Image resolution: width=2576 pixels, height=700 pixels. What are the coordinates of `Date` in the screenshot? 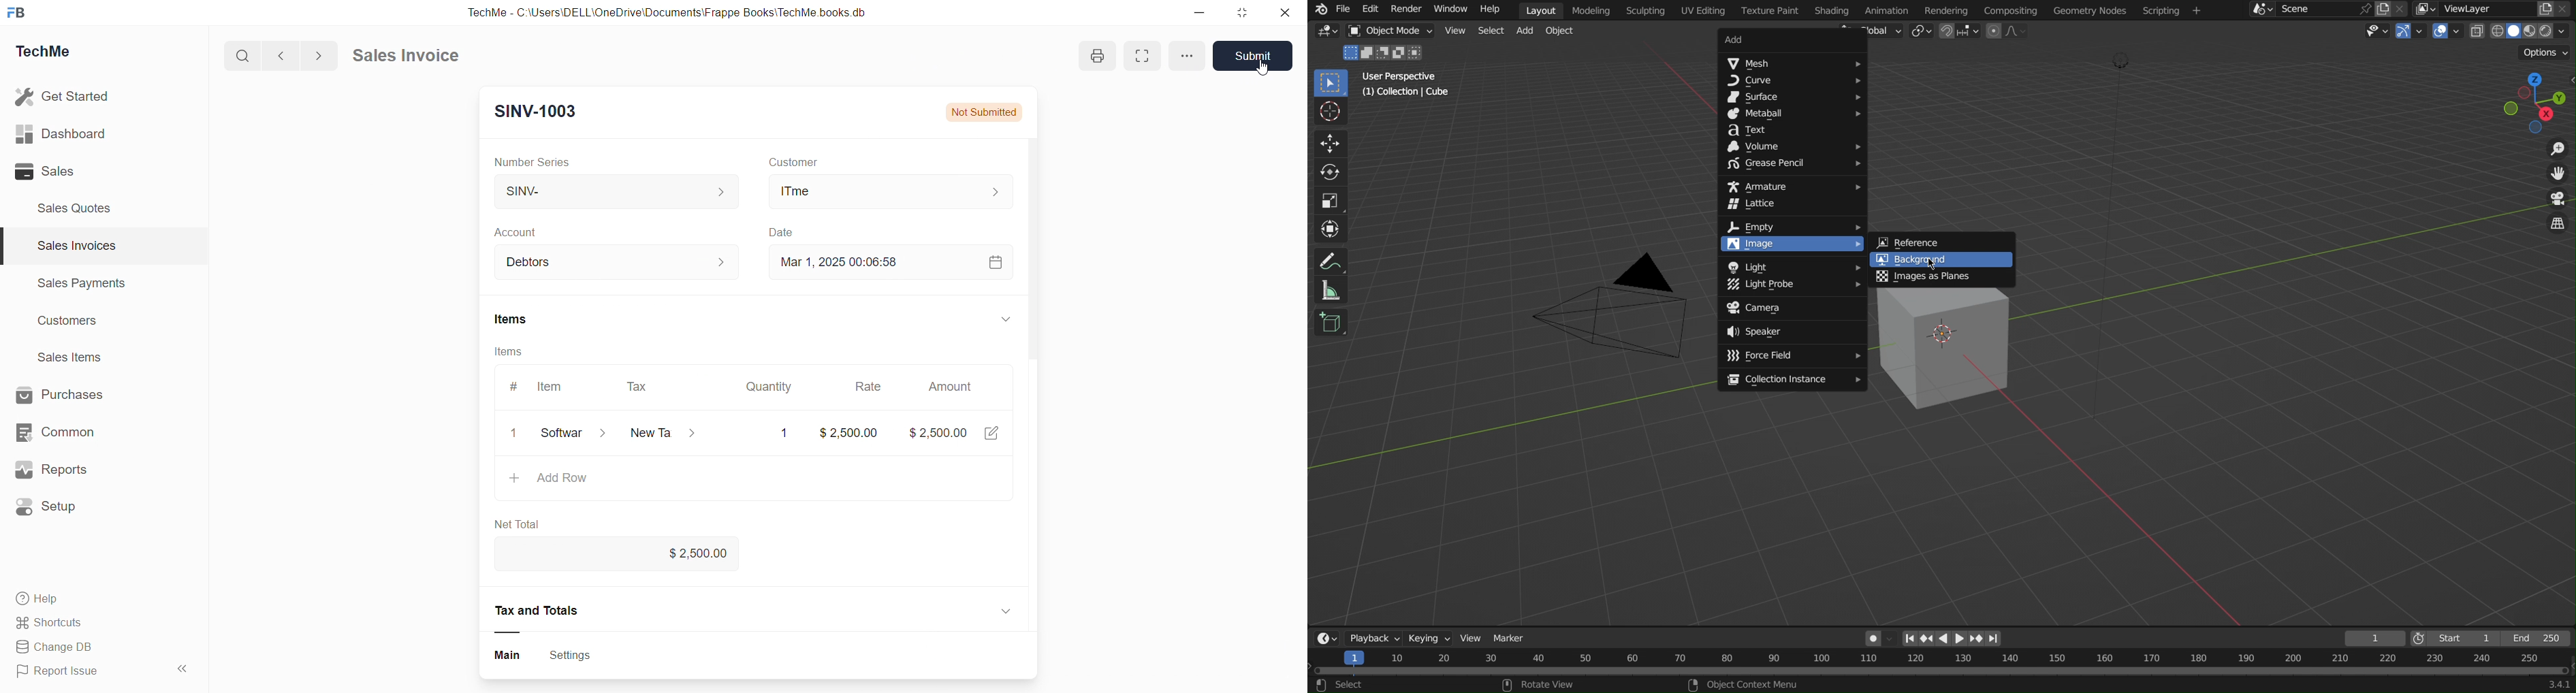 It's located at (799, 231).